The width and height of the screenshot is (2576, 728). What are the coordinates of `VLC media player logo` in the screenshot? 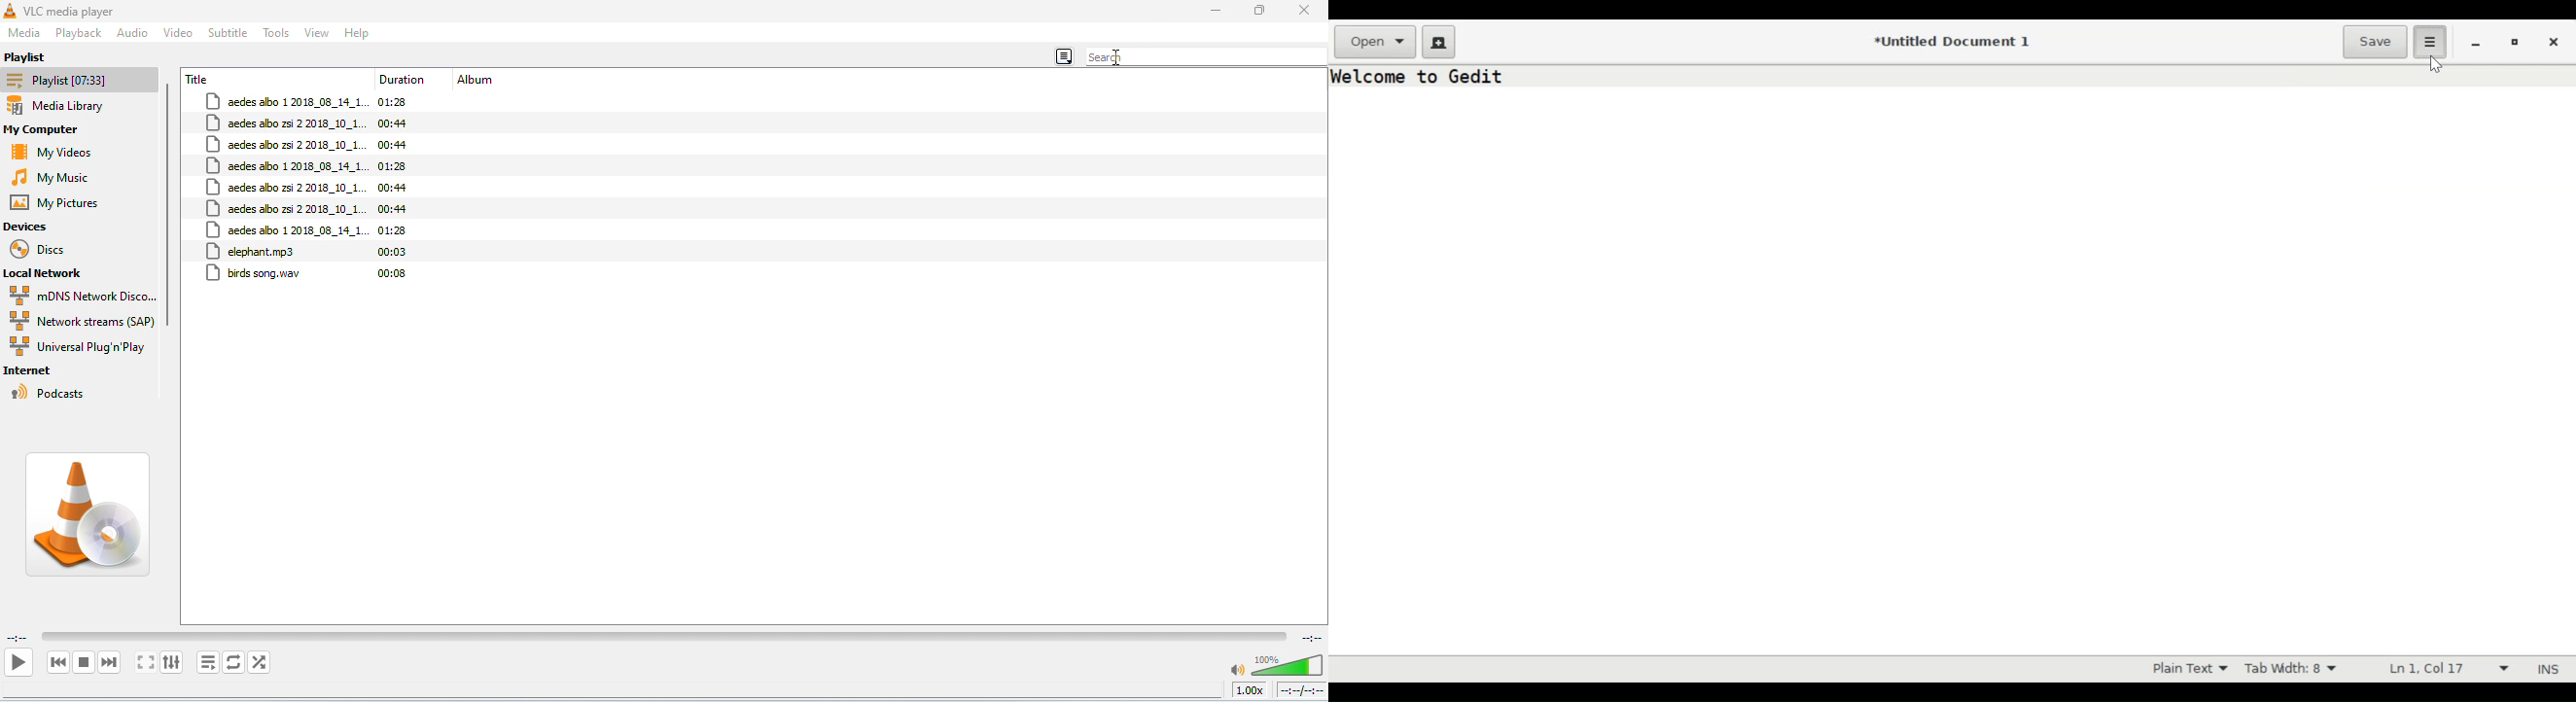 It's located at (90, 514).